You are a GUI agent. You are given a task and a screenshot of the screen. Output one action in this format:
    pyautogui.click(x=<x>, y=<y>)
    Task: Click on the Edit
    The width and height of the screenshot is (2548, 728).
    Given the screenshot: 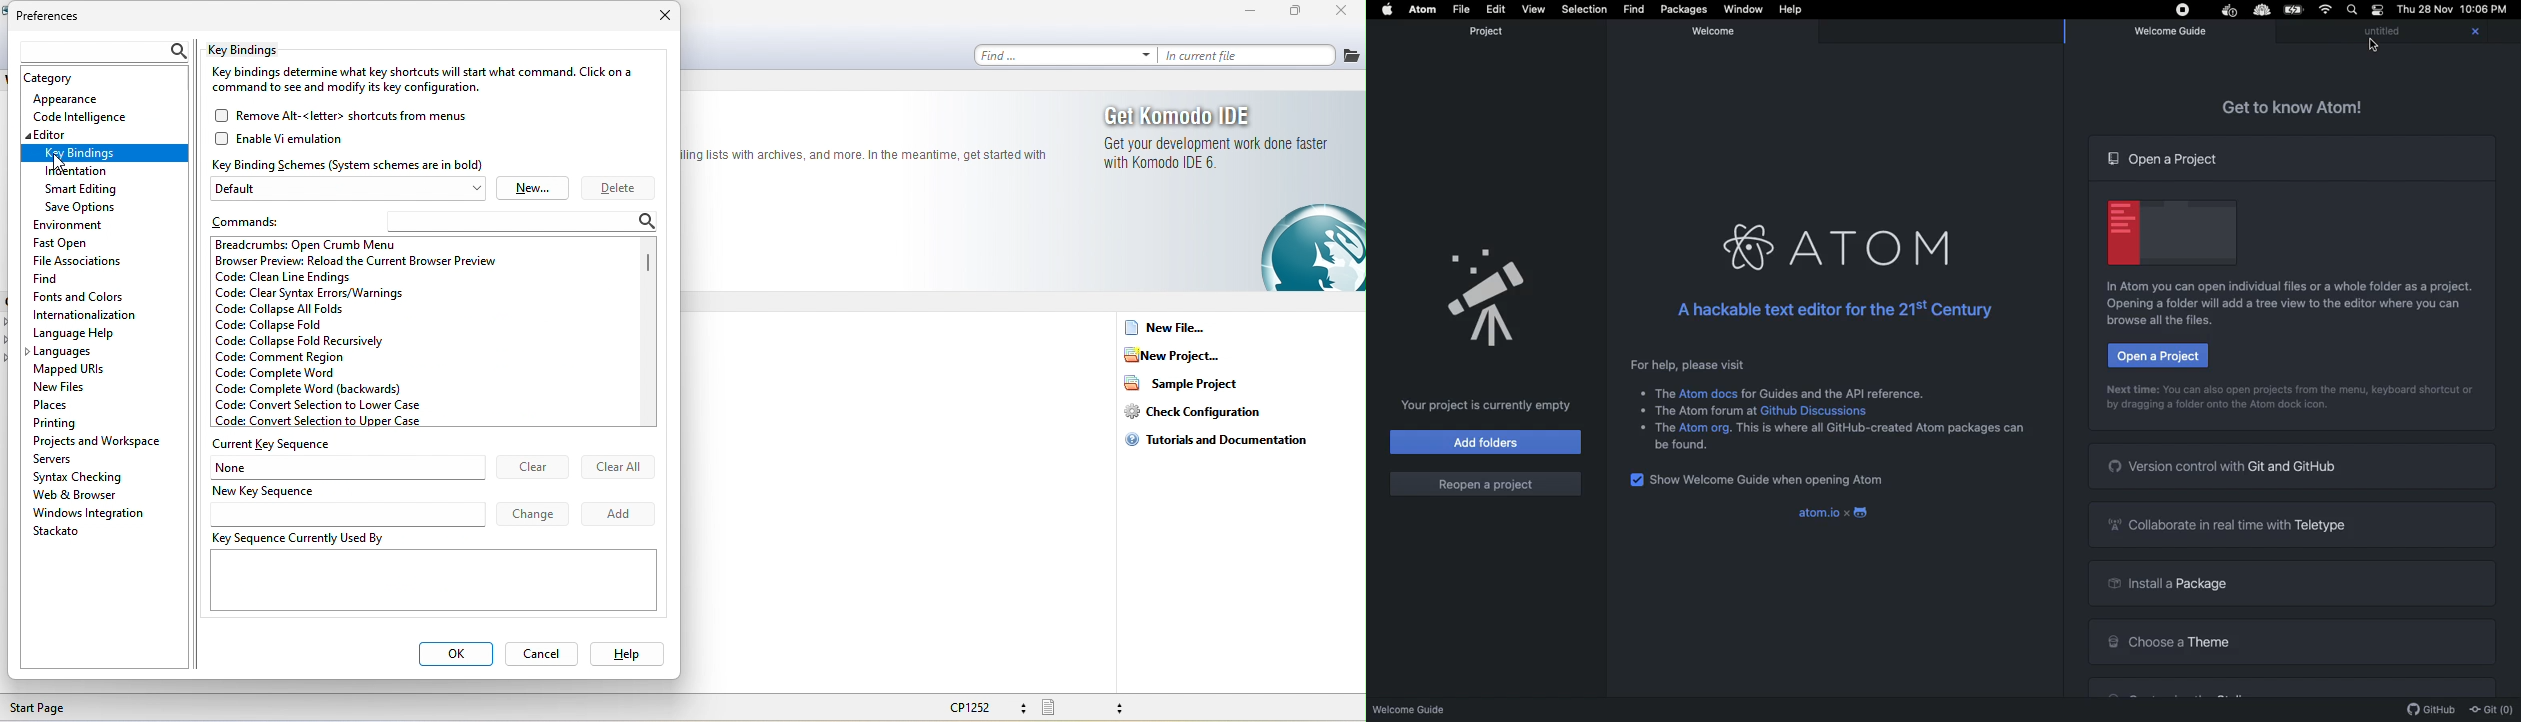 What is the action you would take?
    pyautogui.click(x=1495, y=9)
    